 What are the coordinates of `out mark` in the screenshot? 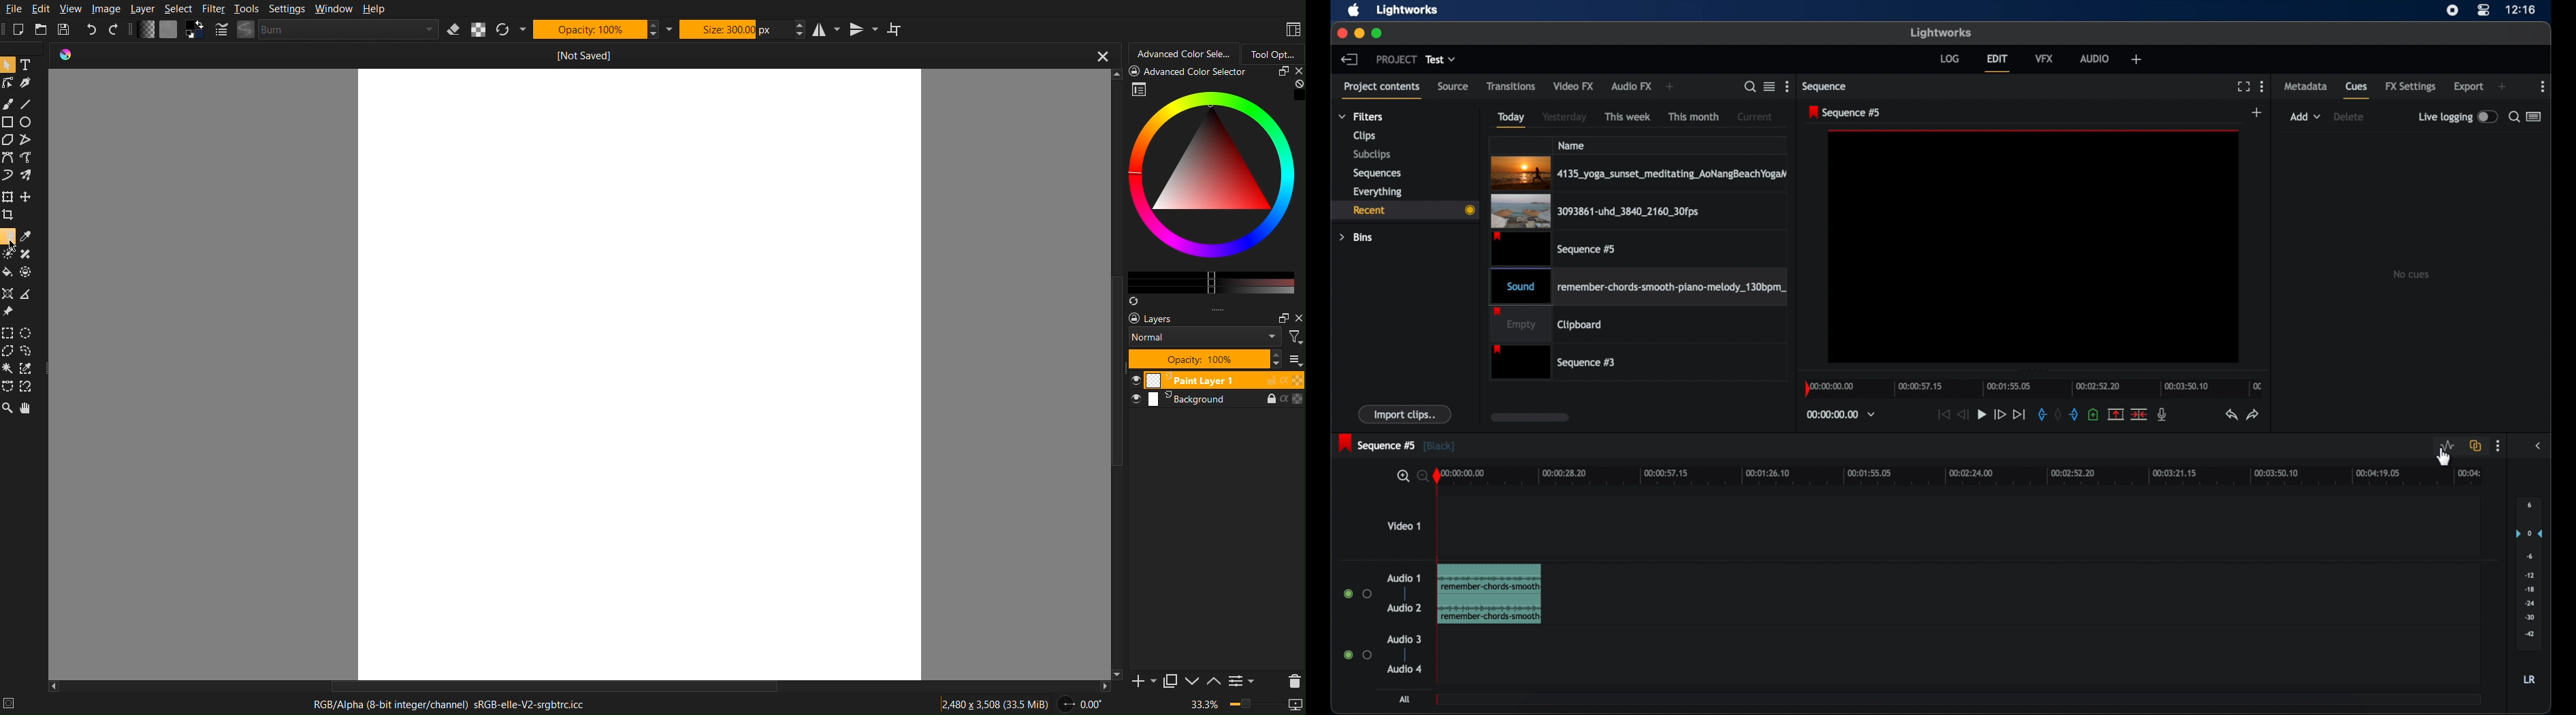 It's located at (2075, 415).